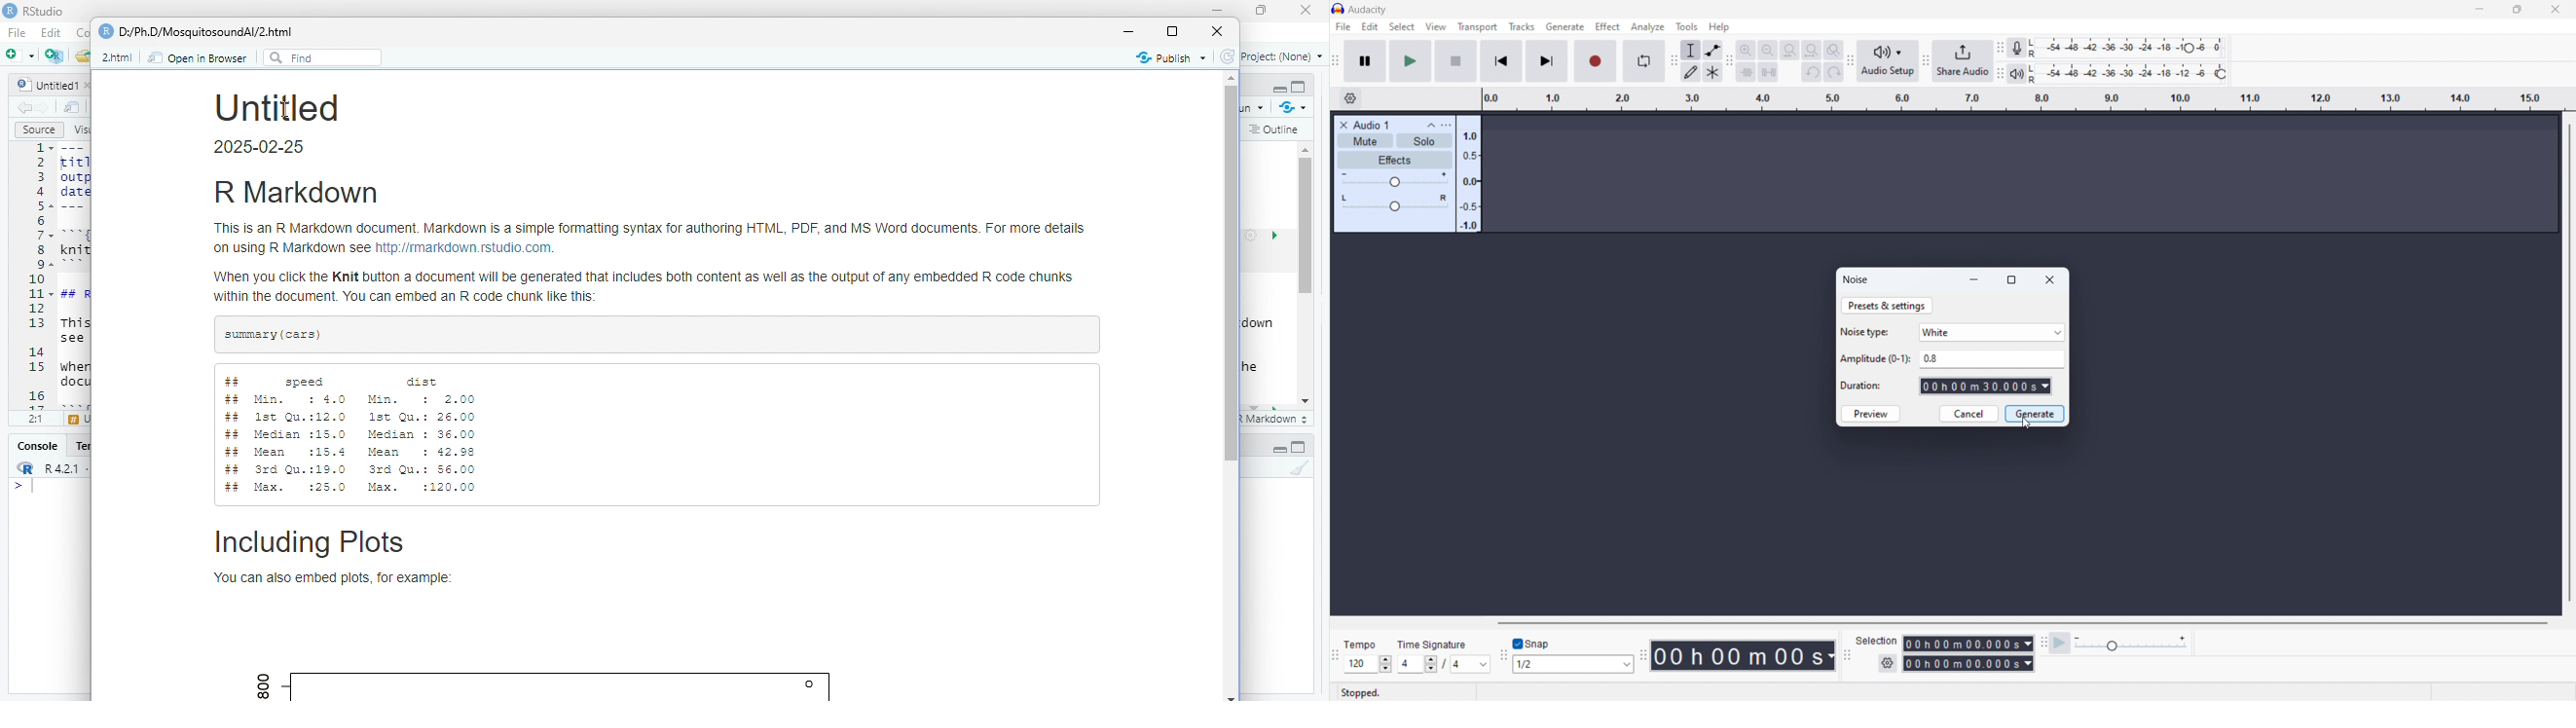  I want to click on recording level, so click(2135, 46).